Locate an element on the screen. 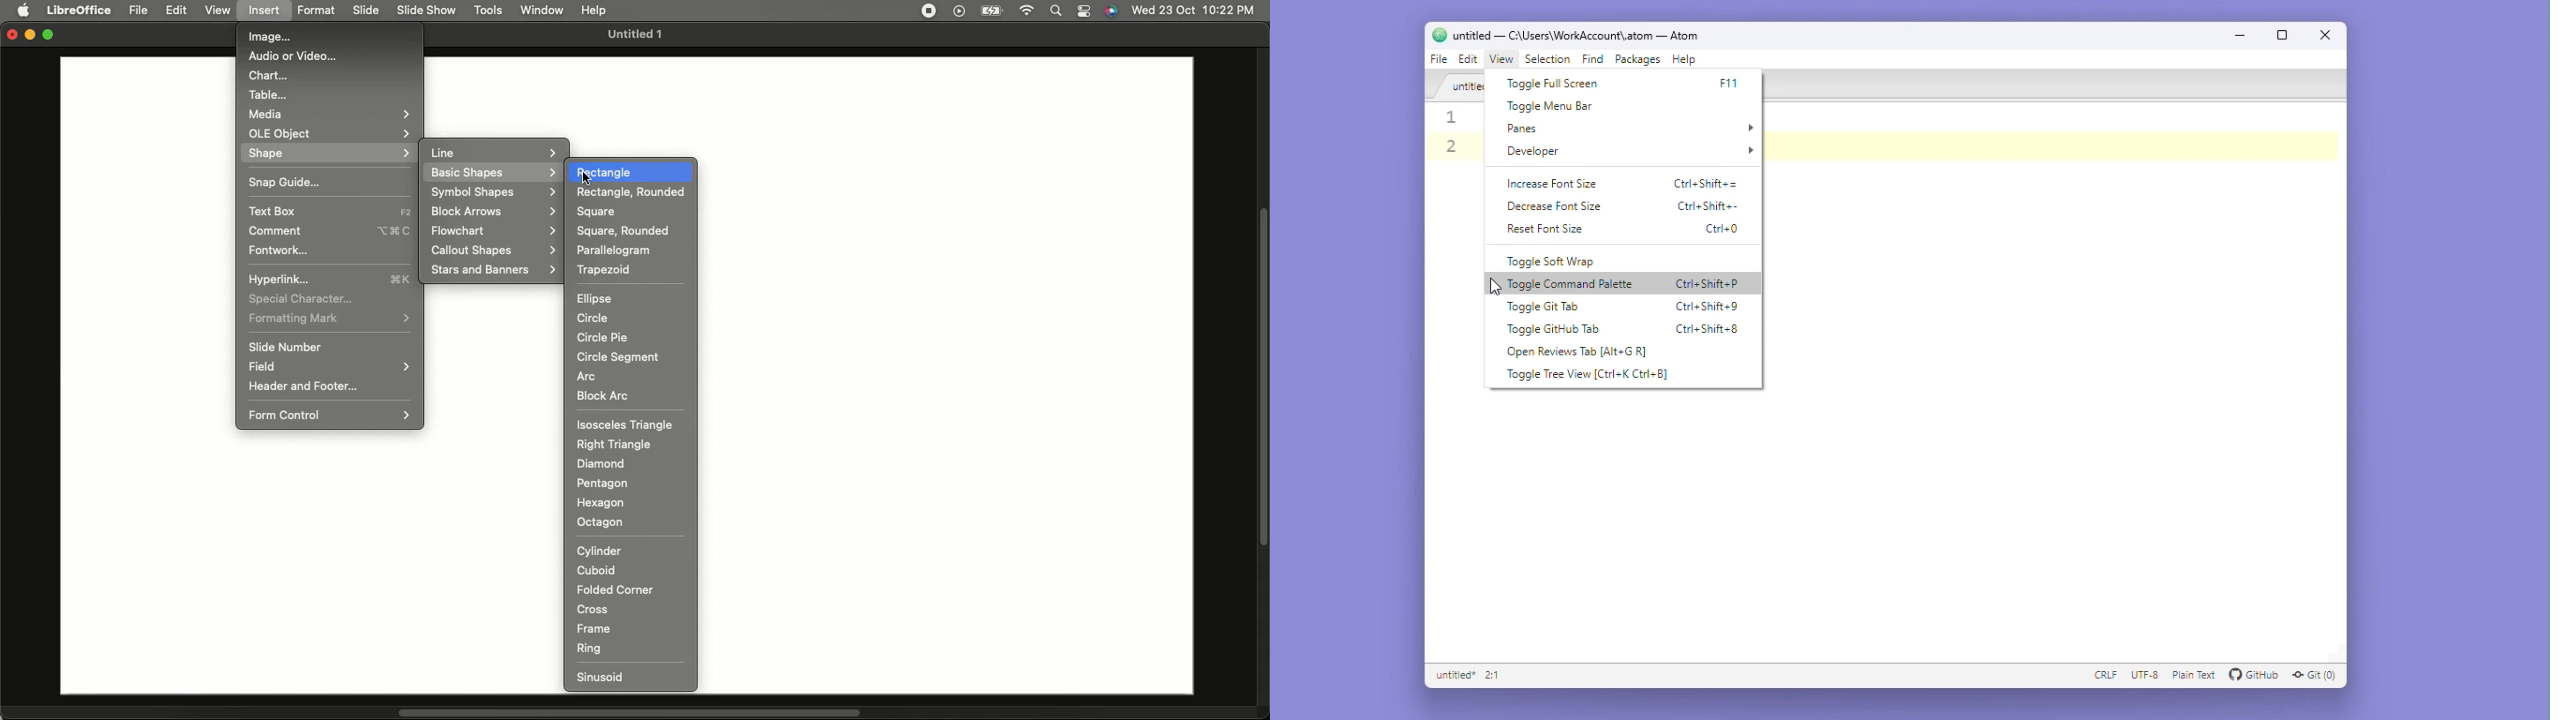  Scroll is located at coordinates (1263, 379).